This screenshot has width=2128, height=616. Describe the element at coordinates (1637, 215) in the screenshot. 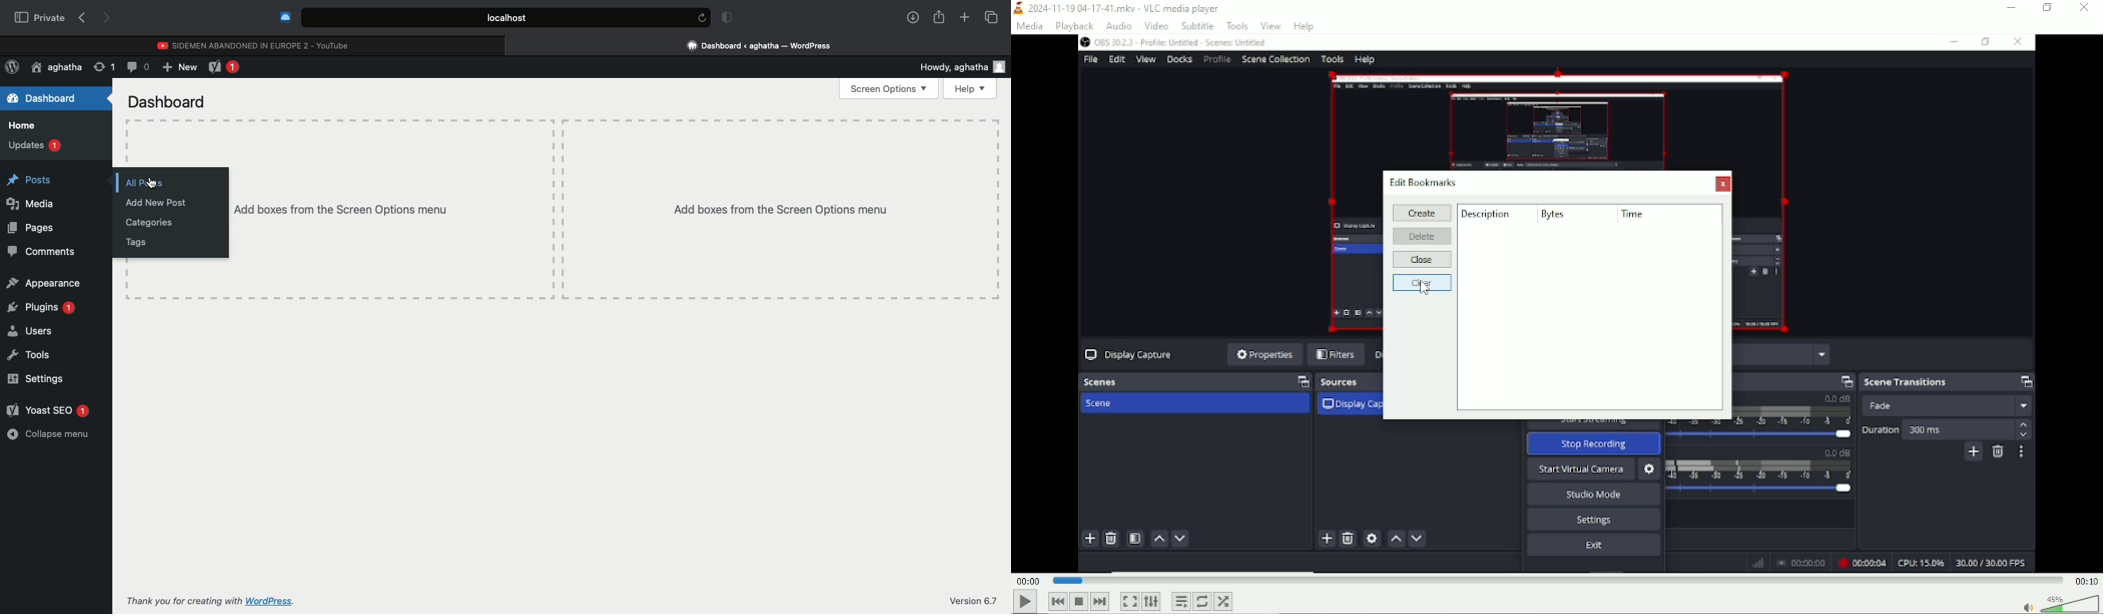

I see `Time` at that location.